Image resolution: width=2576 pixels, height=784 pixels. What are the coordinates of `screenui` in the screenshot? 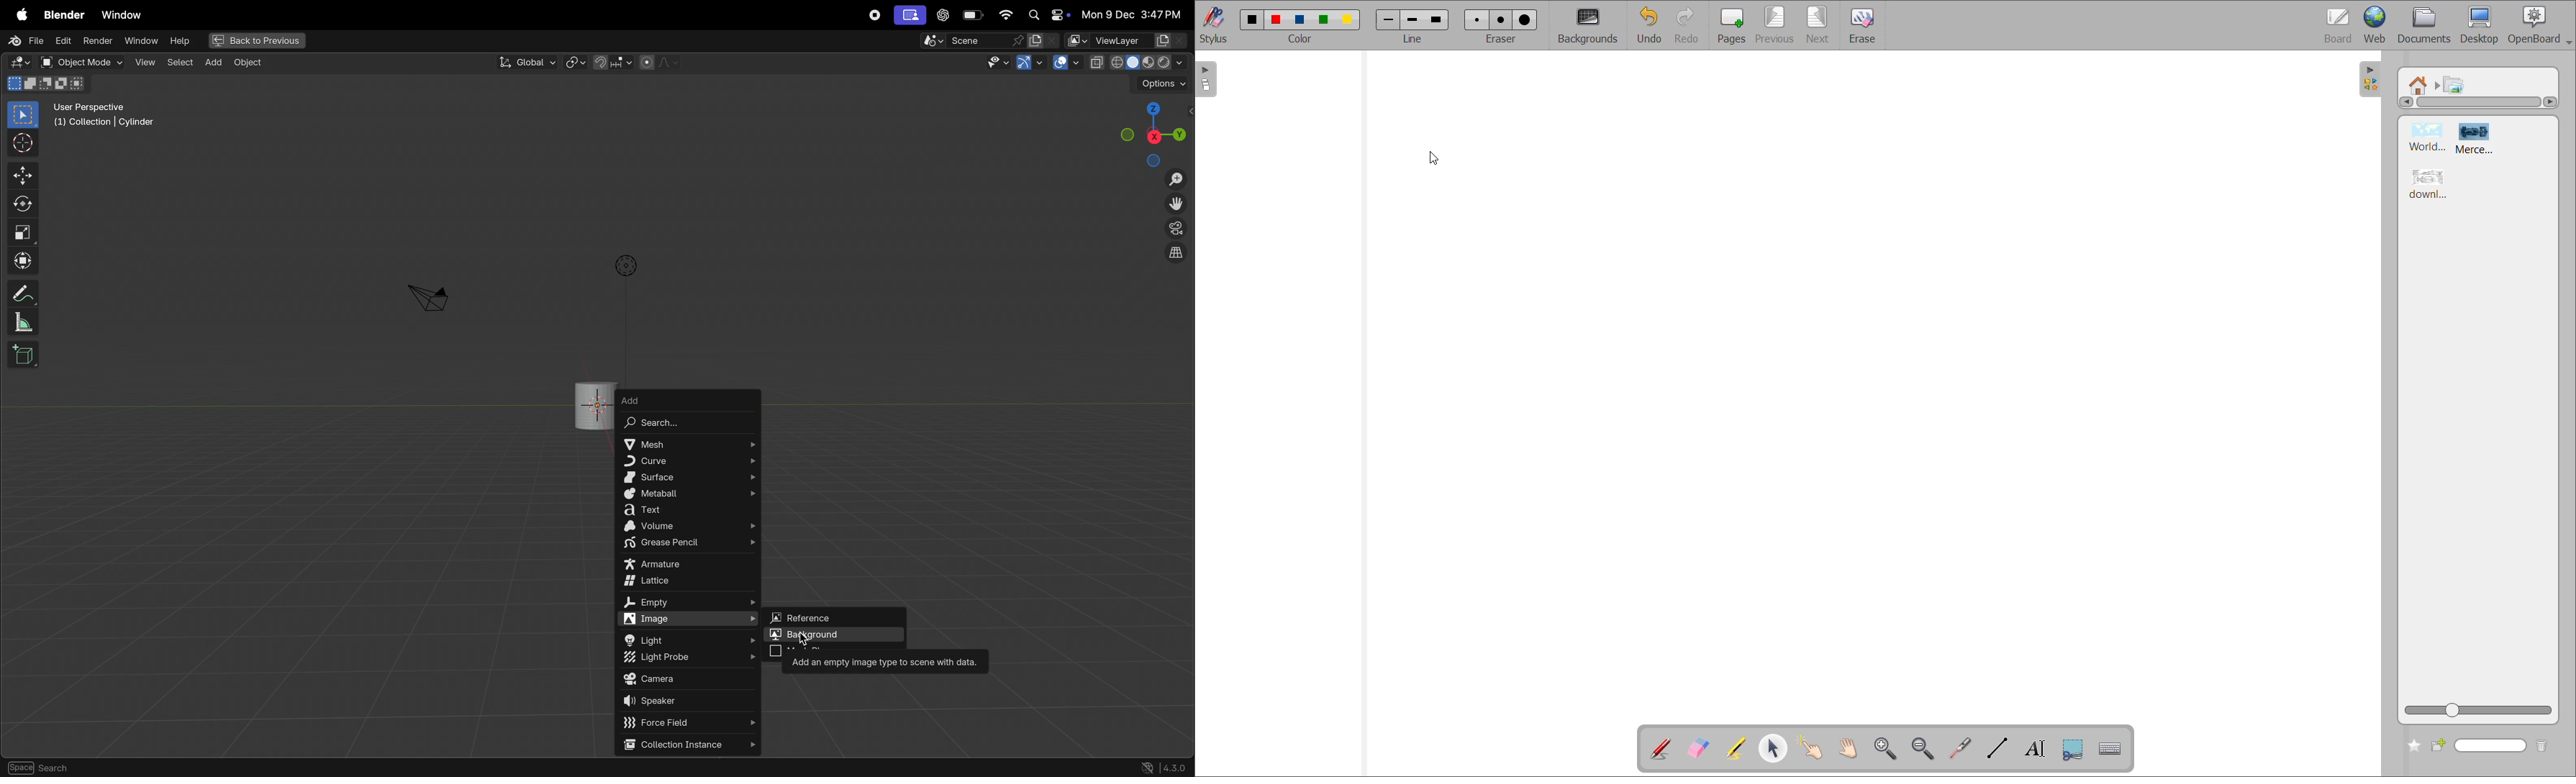 It's located at (909, 15).